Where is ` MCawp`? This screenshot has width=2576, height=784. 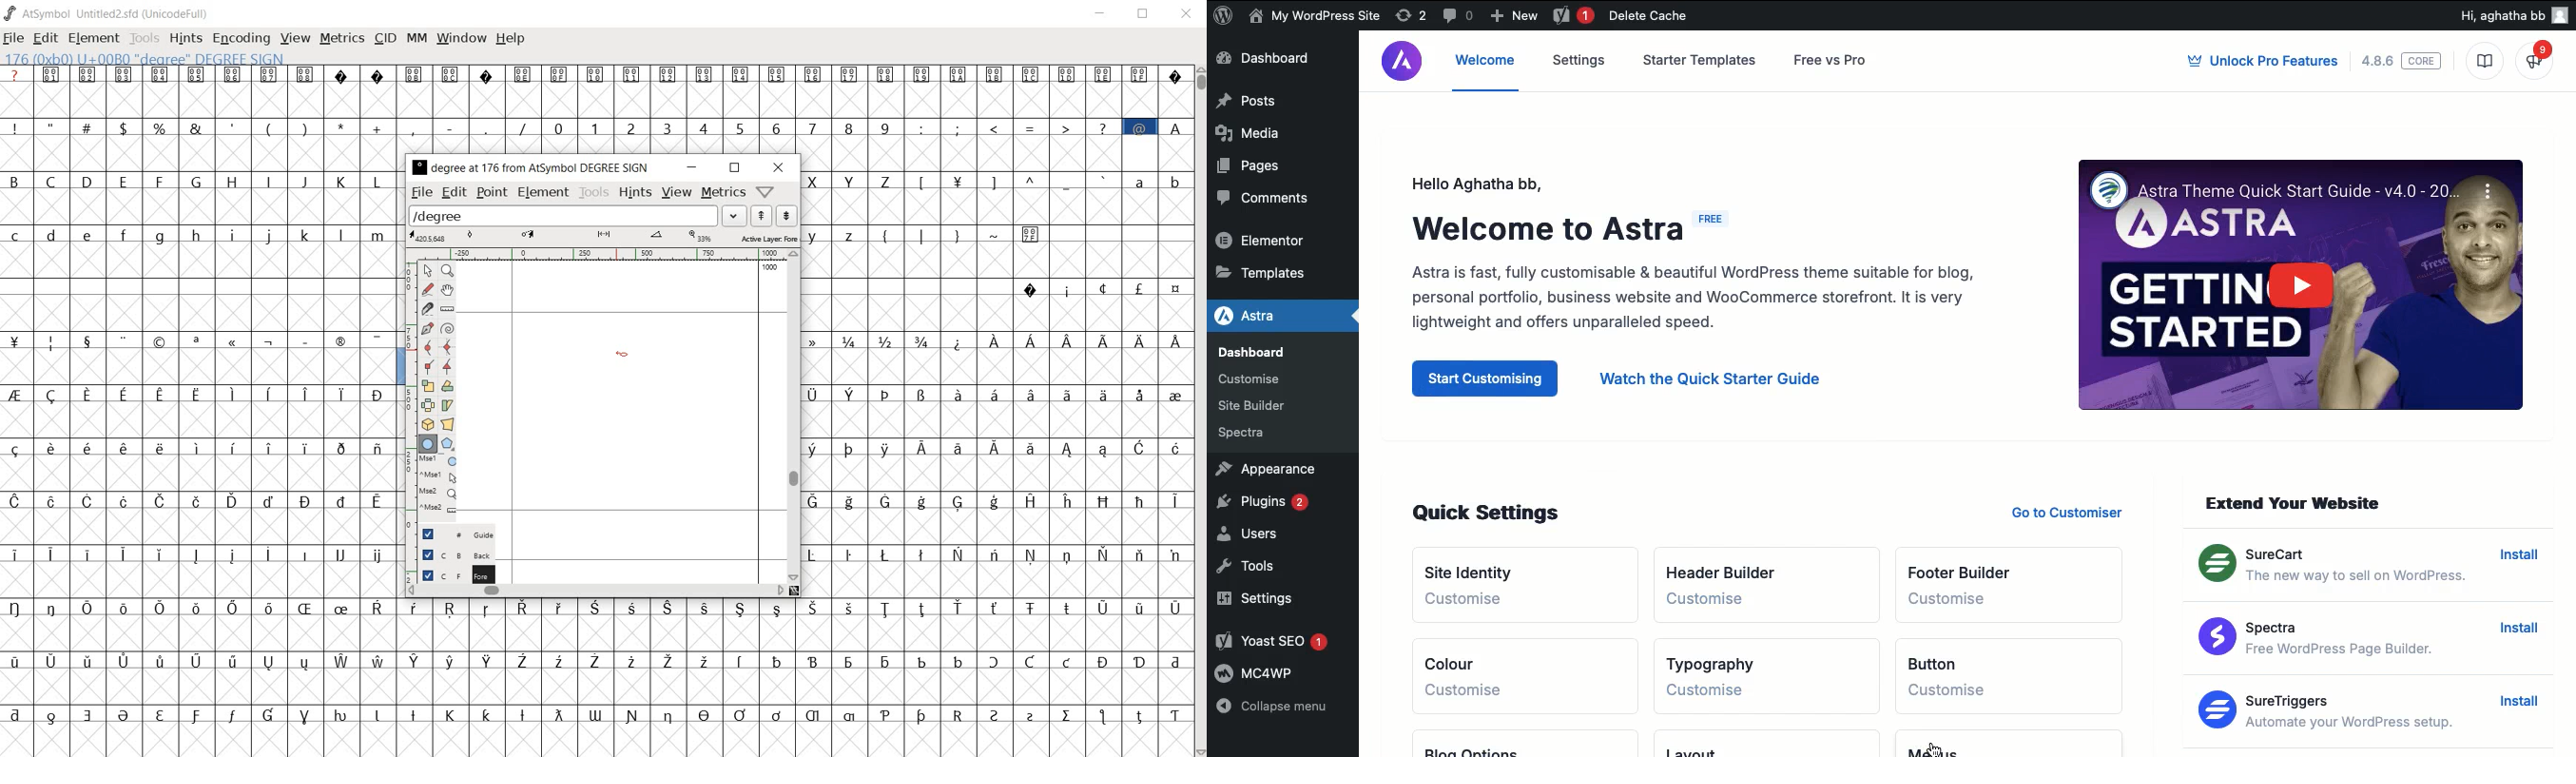  MCawp is located at coordinates (1269, 676).